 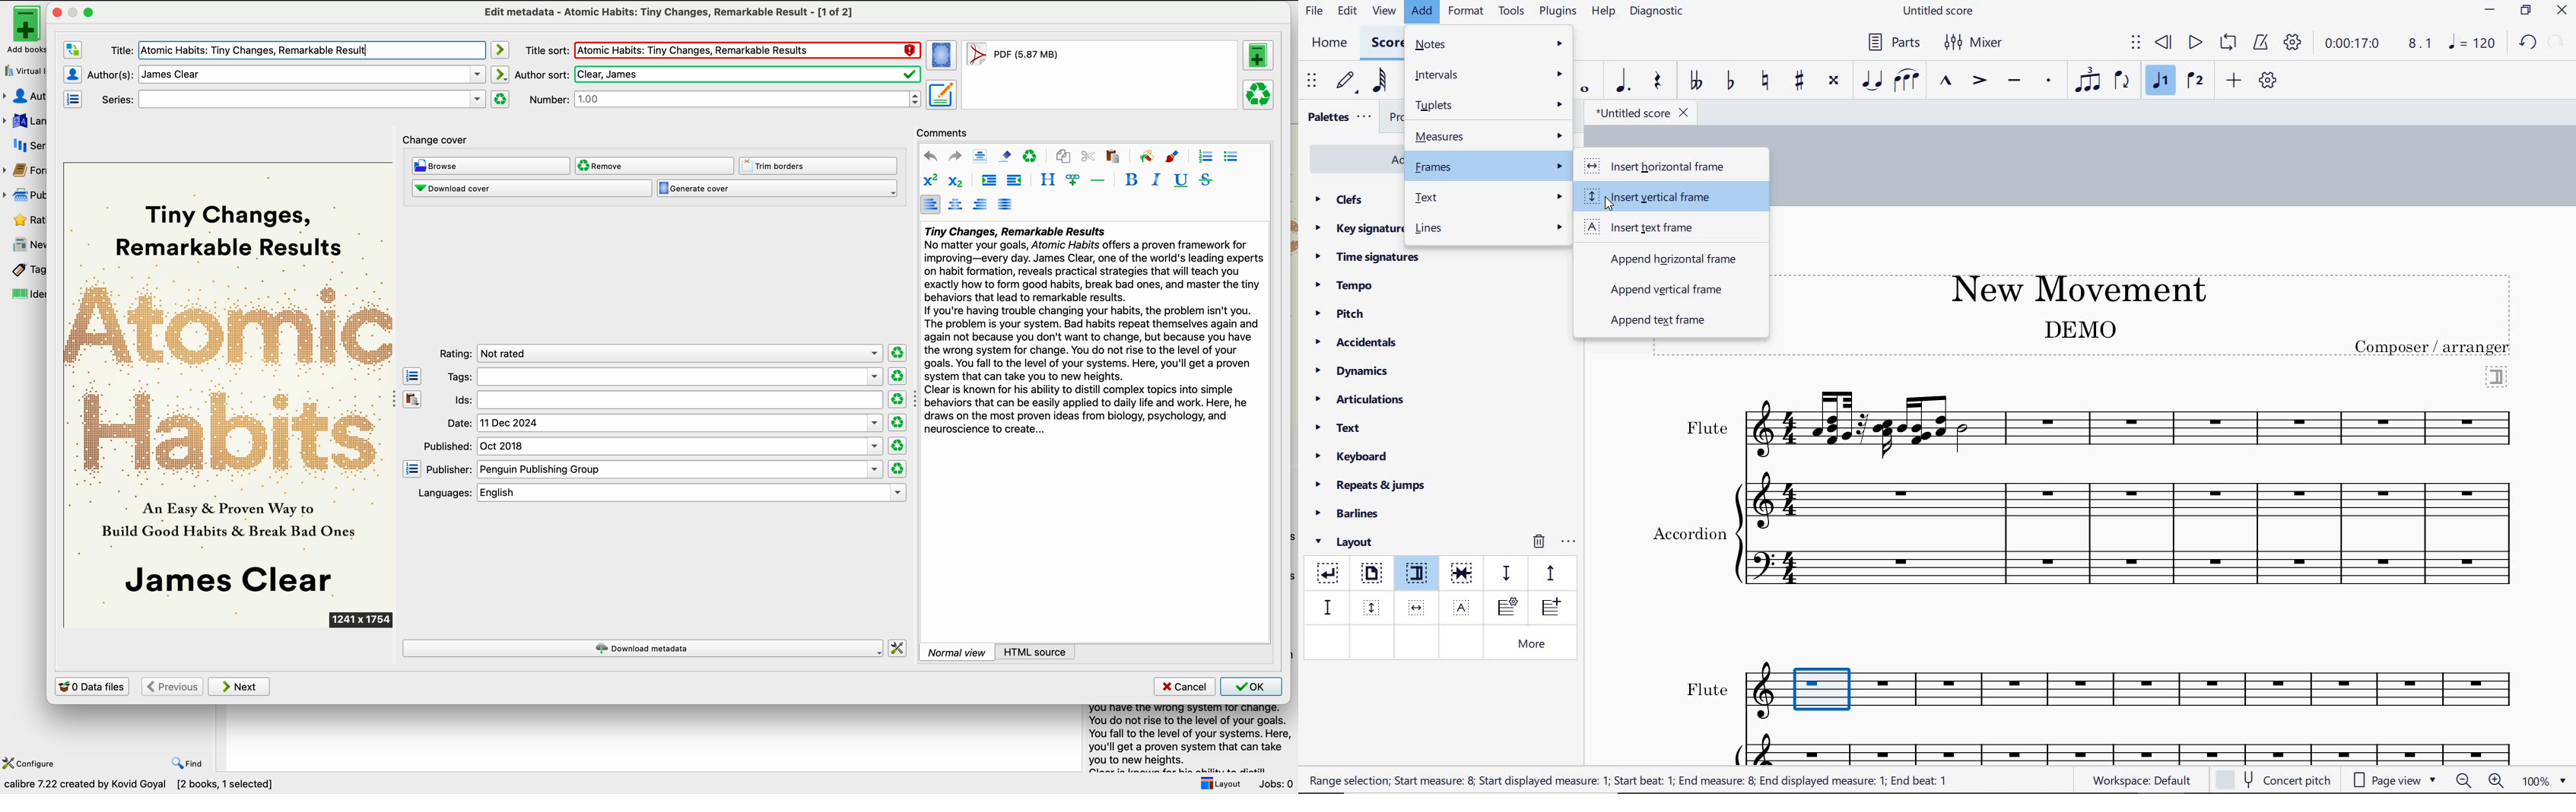 What do you see at coordinates (26, 172) in the screenshot?
I see `formats` at bounding box center [26, 172].